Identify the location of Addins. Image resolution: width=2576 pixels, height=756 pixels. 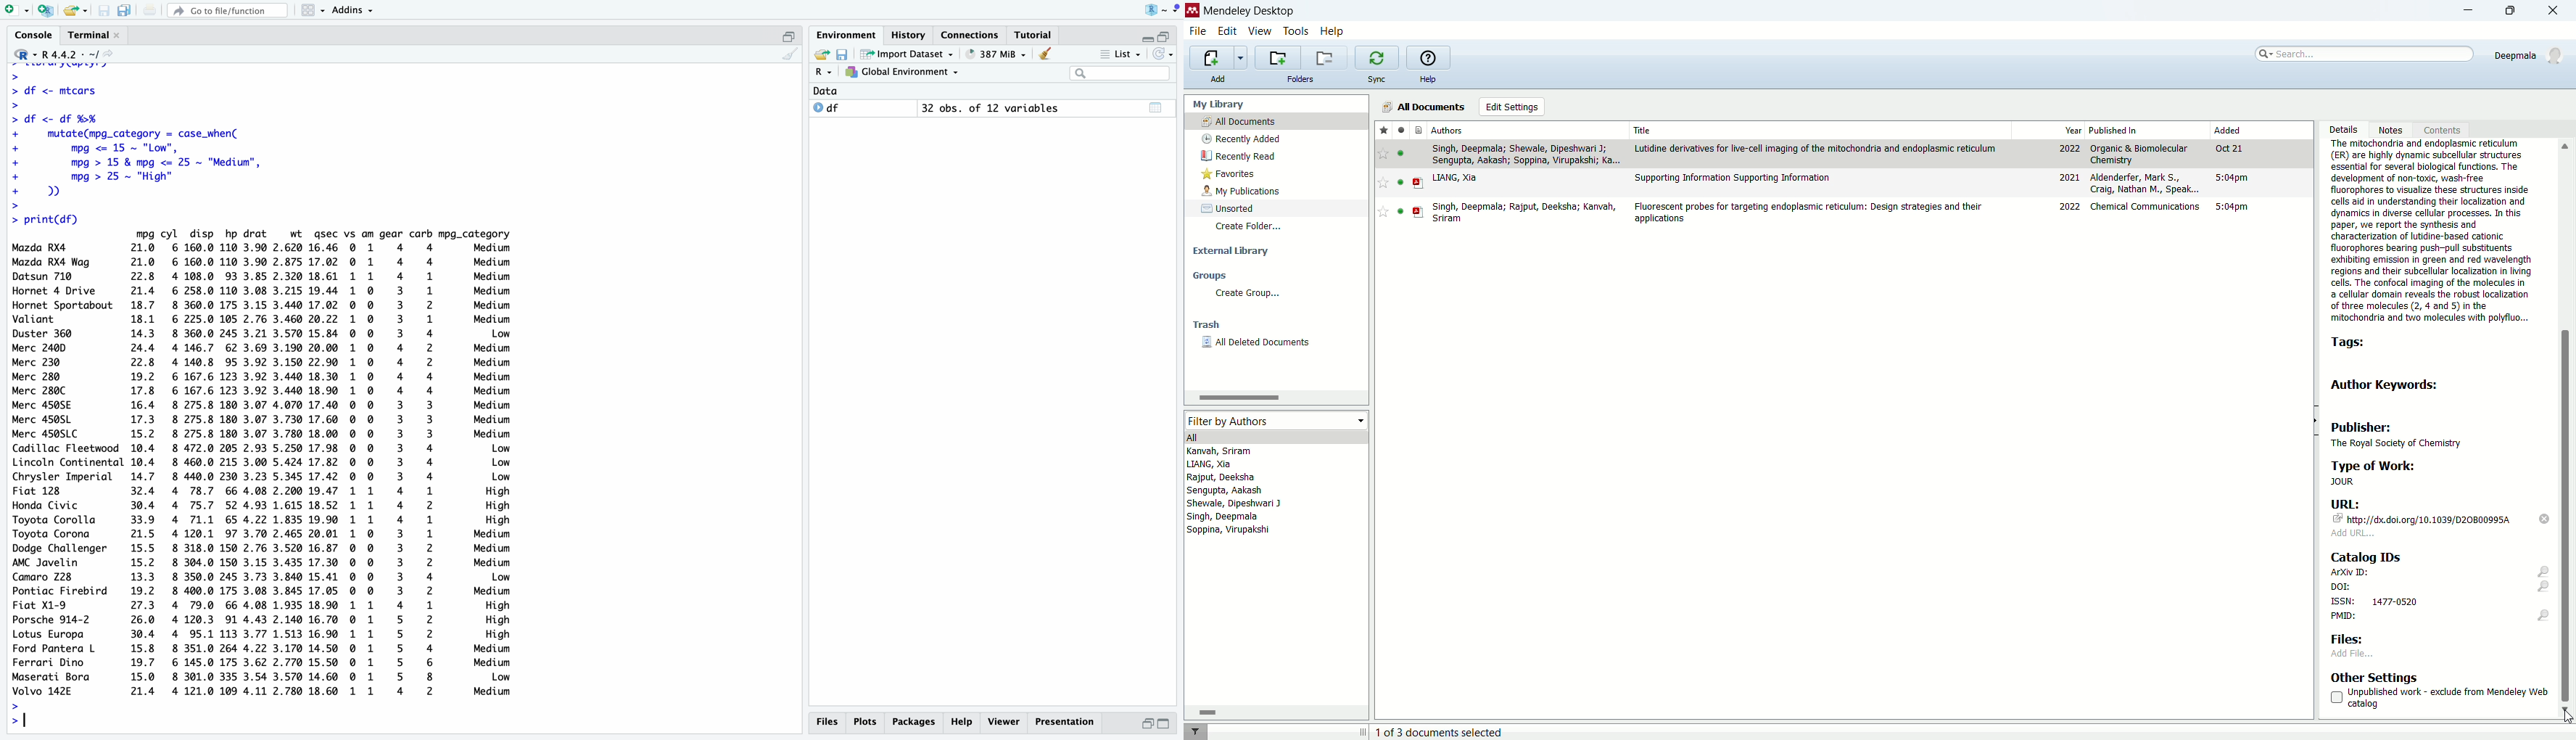
(353, 10).